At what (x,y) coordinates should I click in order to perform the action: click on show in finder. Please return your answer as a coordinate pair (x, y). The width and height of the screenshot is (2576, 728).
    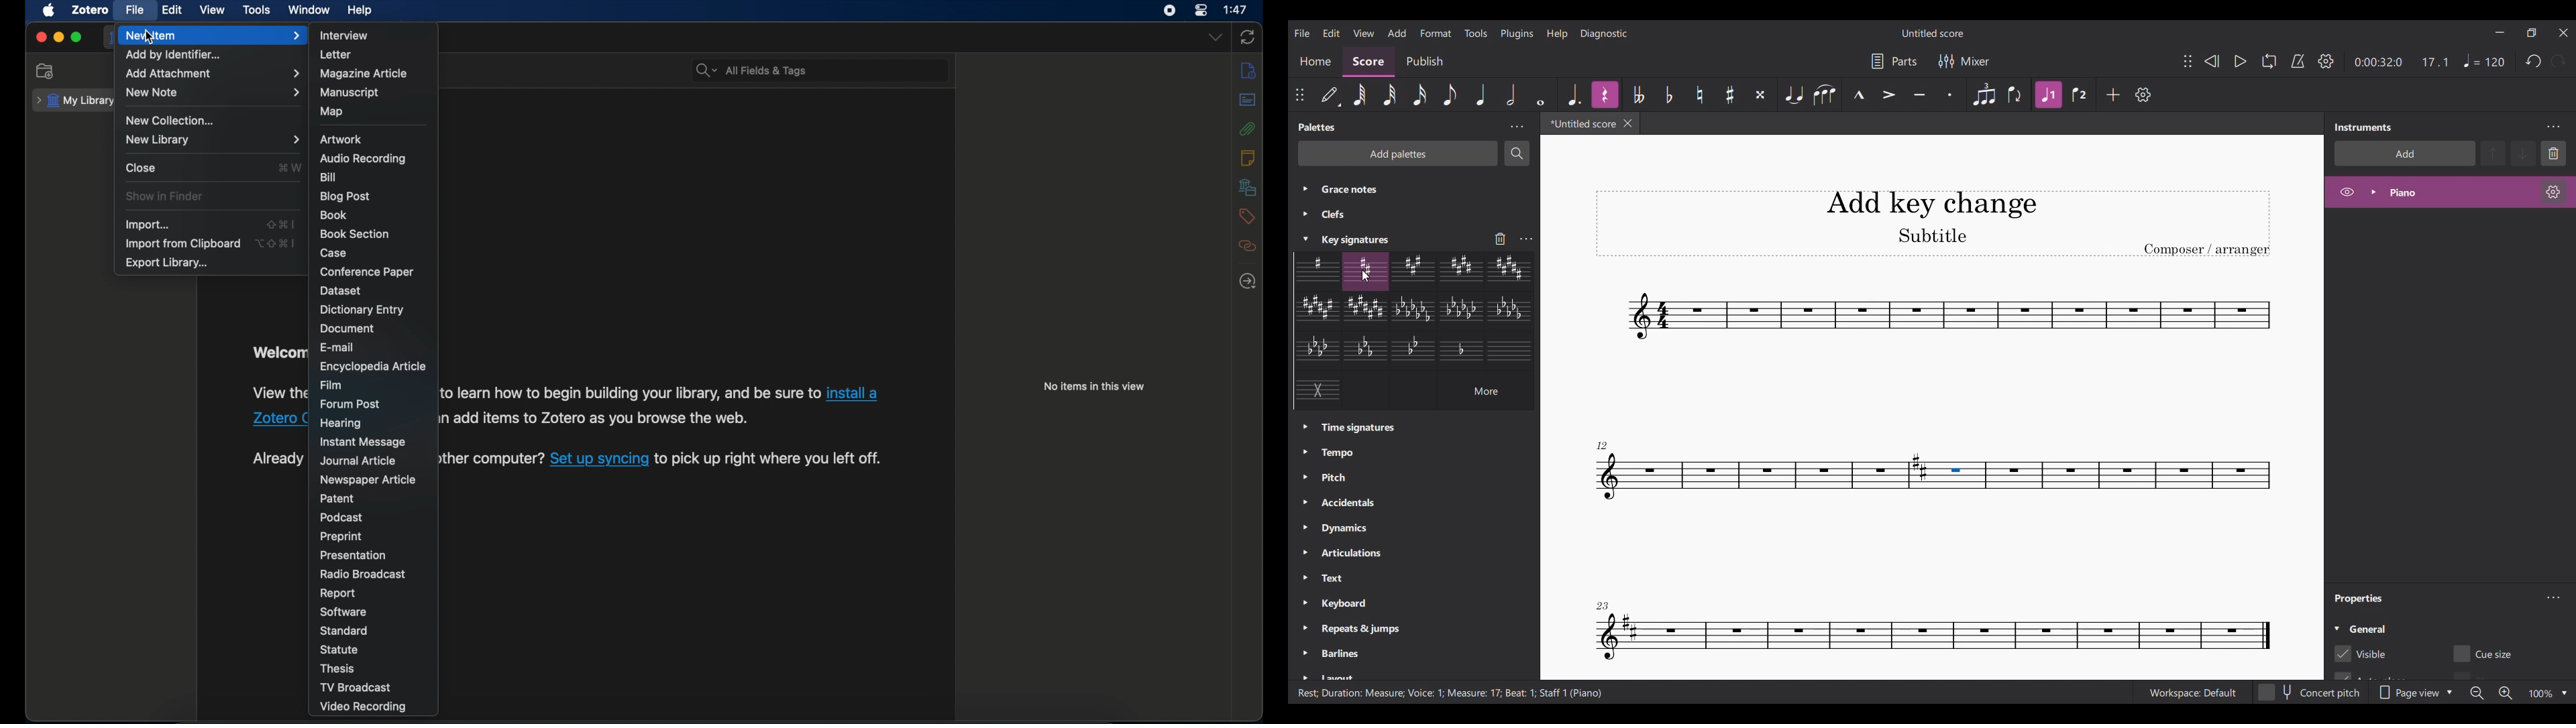
    Looking at the image, I should click on (164, 196).